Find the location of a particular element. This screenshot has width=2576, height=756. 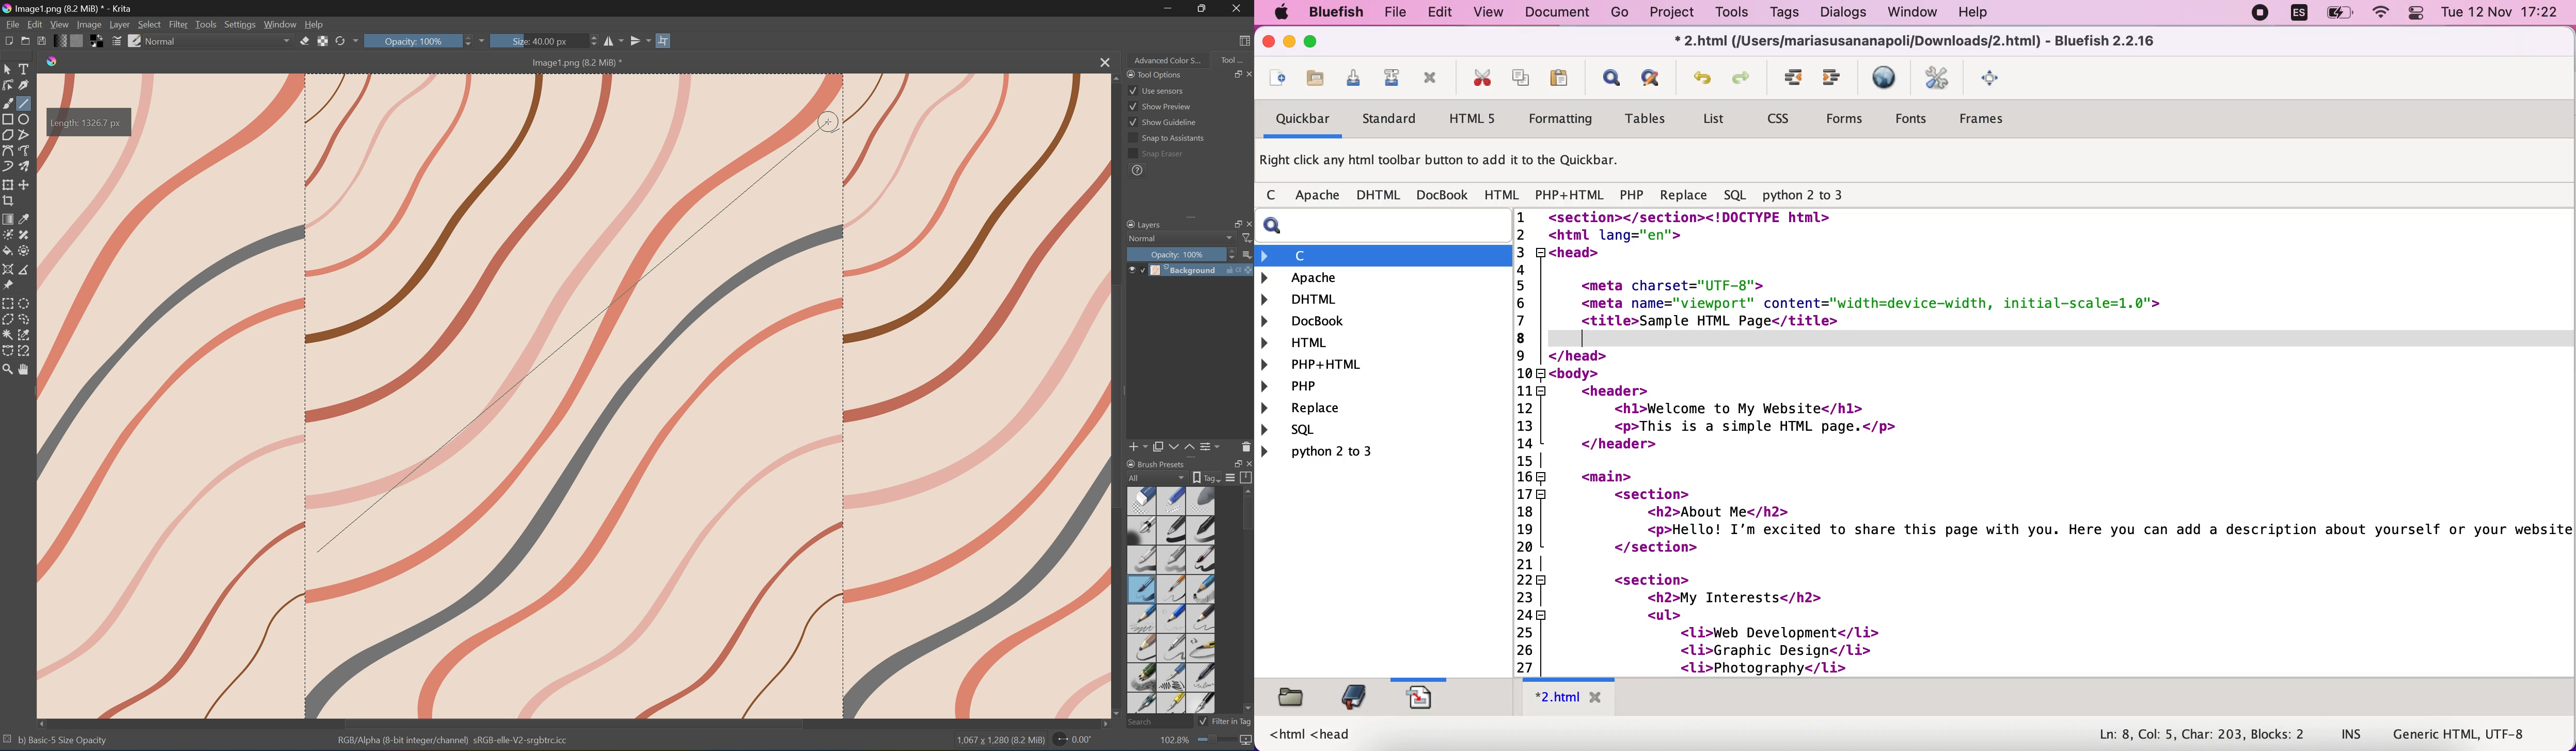

1 <section></section><!DOCTYPE html>

2 <html lang="en">
3 <head>

4

5 <meta charset="UTF-8">

6 <meta name="viewport" content="width=device-width, initial-scale=1.0">
7 pritieSample HTML Page</title>

8

9 | </head>

10 <body>

11 <header>

12 <hl>Welcome to My Website</hl>

13 <p>This is a simple HTML page.</p>
14 </header>

15 |

165 <main>

17 <section>

18 <h2>About Me</h2>

19 <p>Hello! I'm excited to share this page with you. Here you can add a description about yourself or your website
20 </section>

21 |

22 <section>

Hy] <h2>My Interests</h2>

24 <ul>

25 <li>Web Development</li>
26 <li>Graphic Design</li>

27 <li>Photography</1i> is located at coordinates (2039, 444).